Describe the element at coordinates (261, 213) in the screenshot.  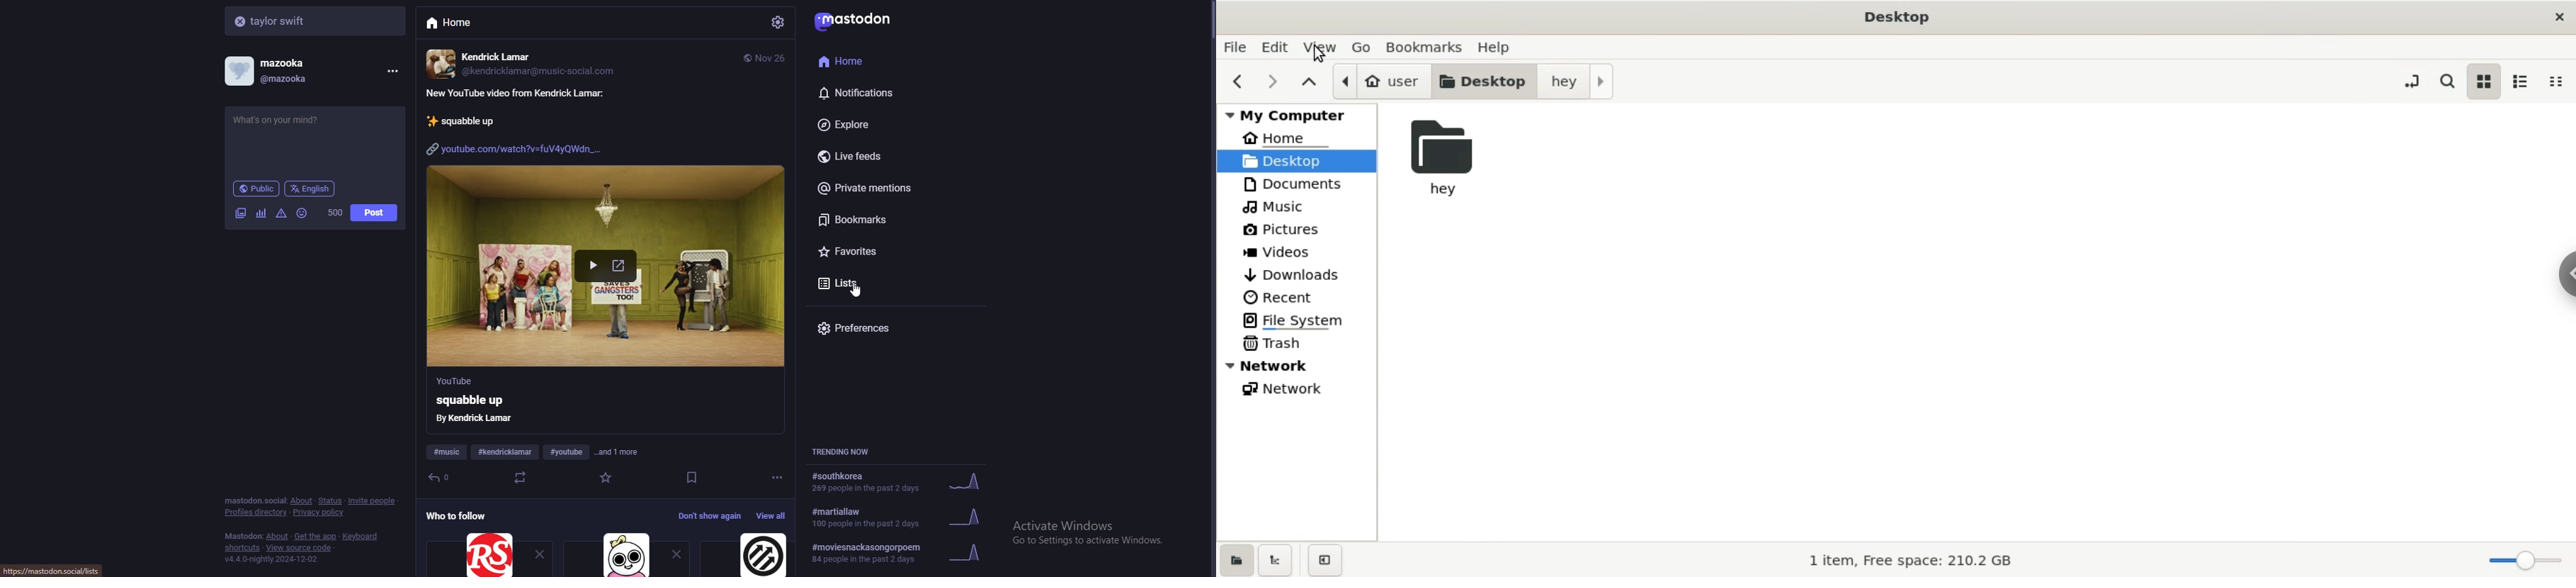
I see `poll` at that location.